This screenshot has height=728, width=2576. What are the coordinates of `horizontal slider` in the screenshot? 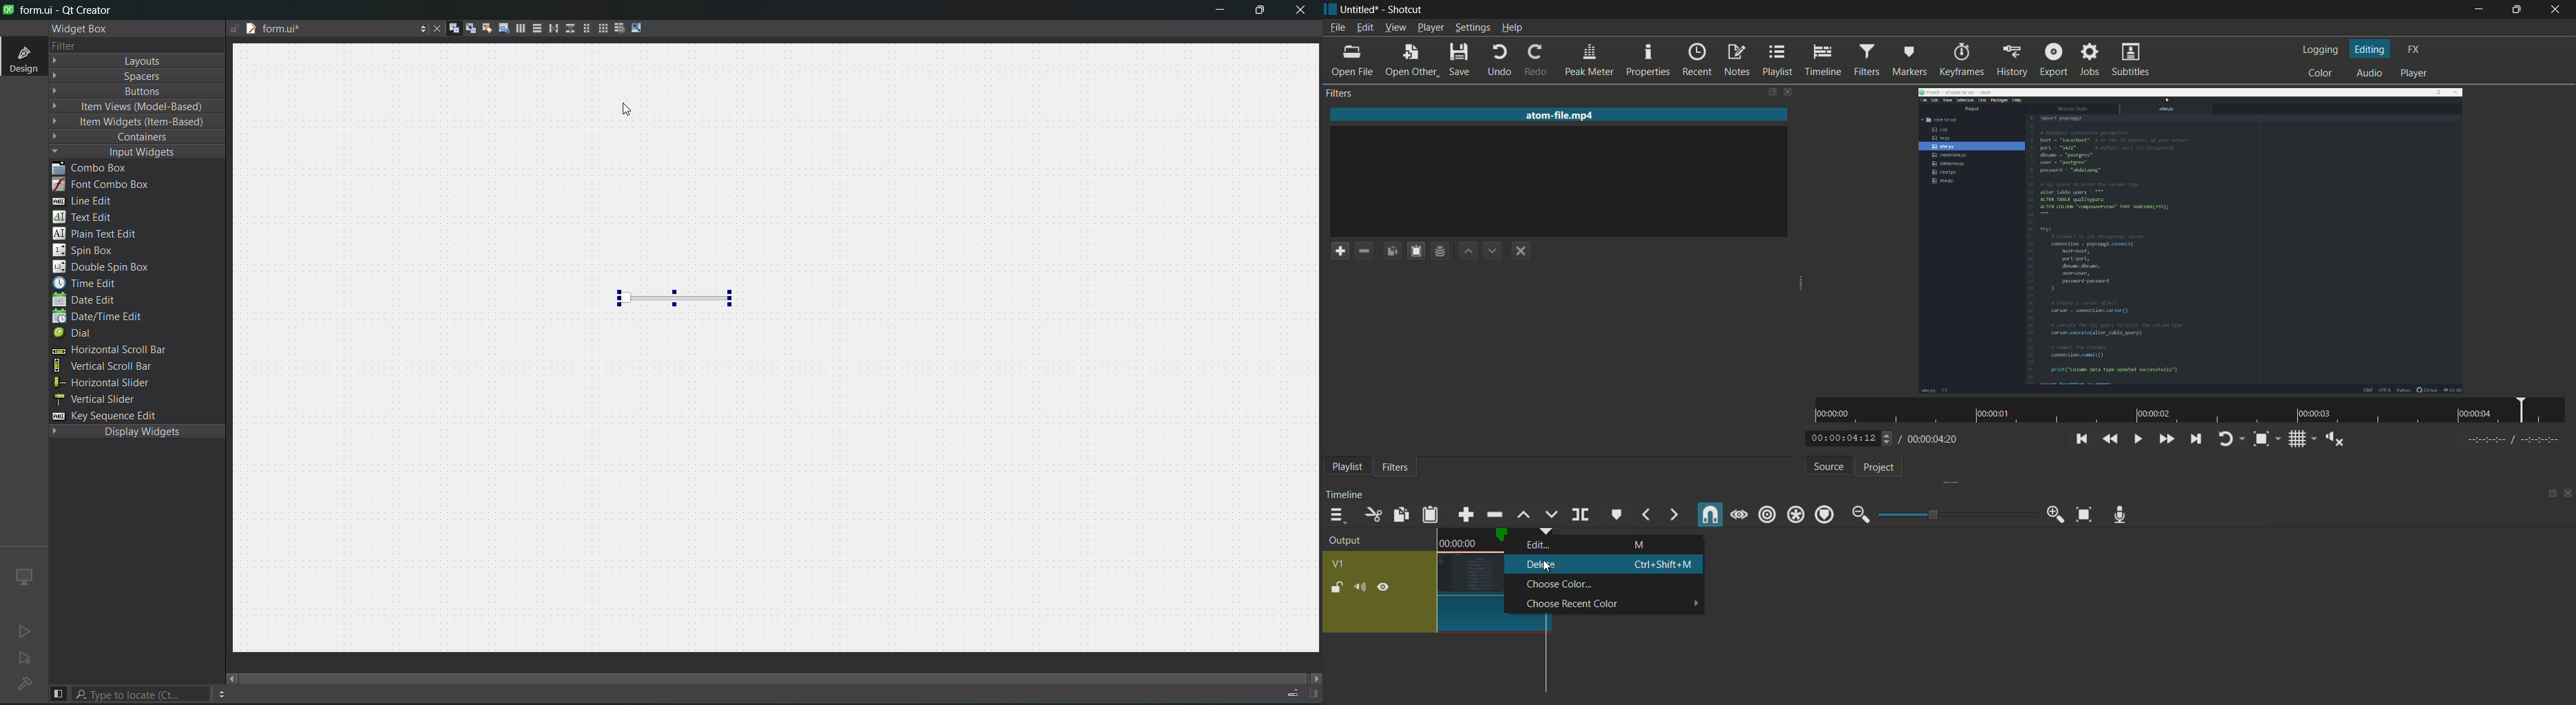 It's located at (678, 297).